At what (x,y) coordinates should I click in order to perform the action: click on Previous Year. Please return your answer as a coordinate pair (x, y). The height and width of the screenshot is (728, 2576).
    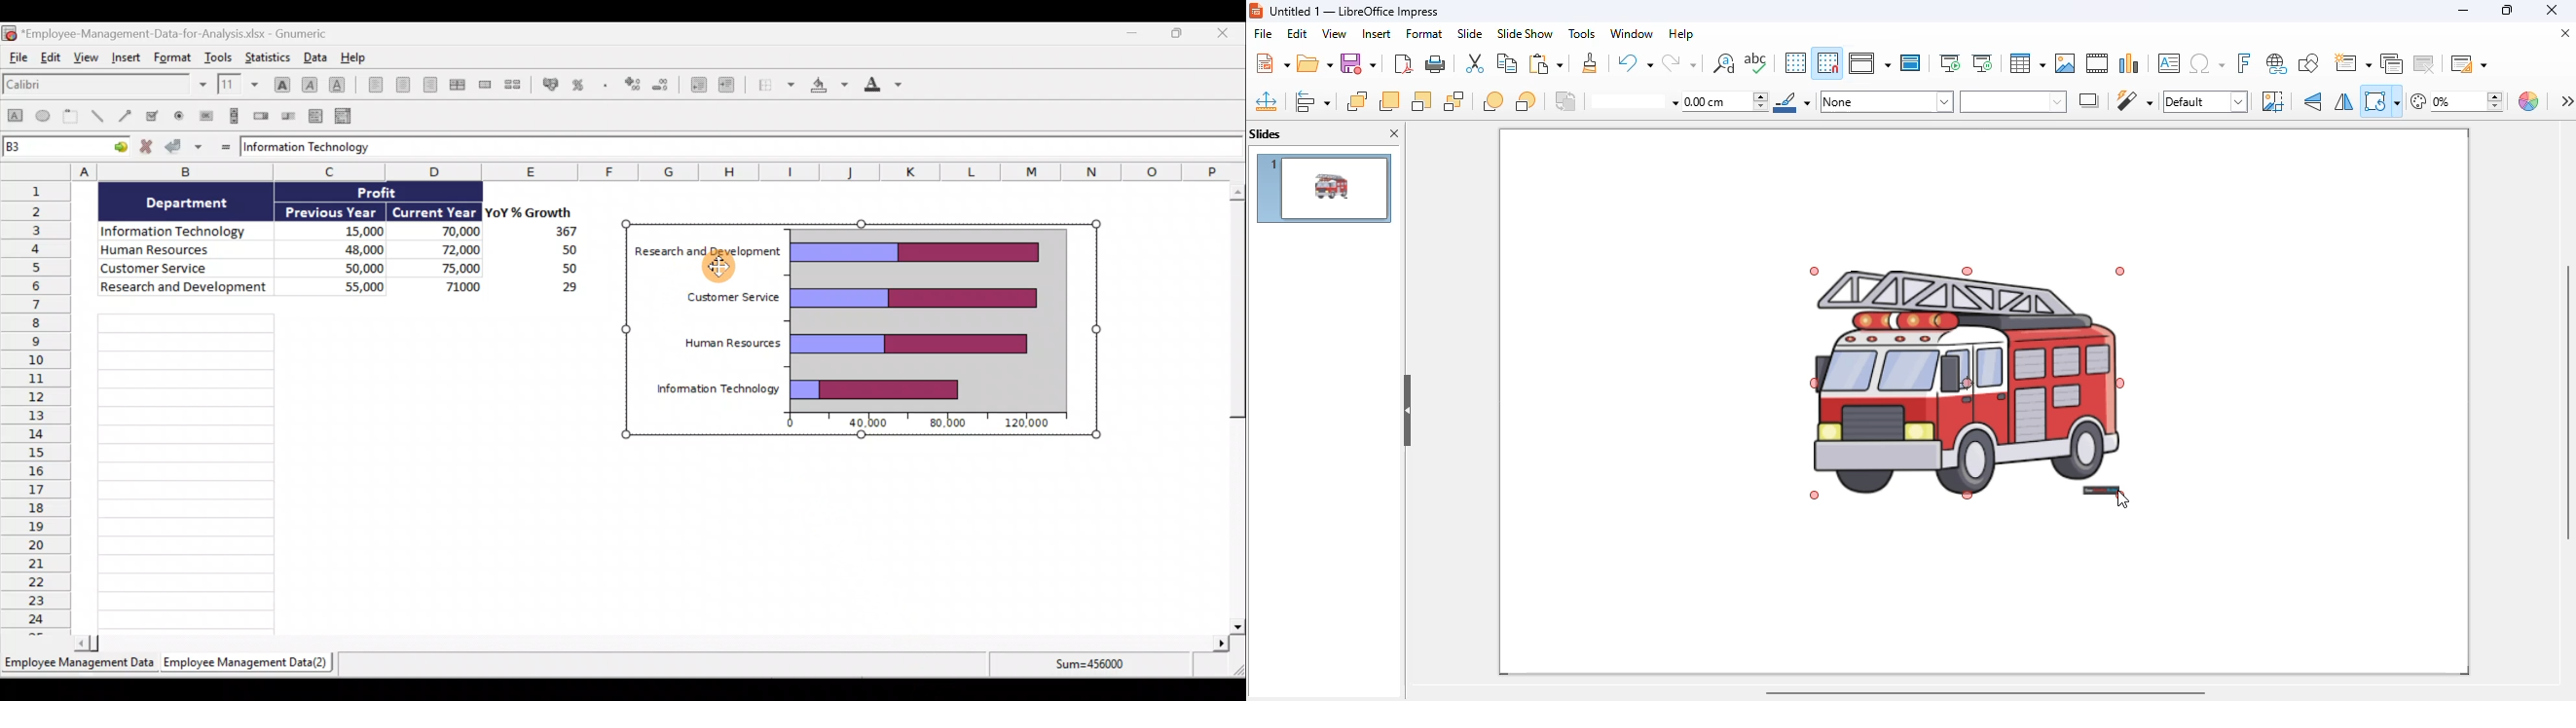
    Looking at the image, I should click on (332, 210).